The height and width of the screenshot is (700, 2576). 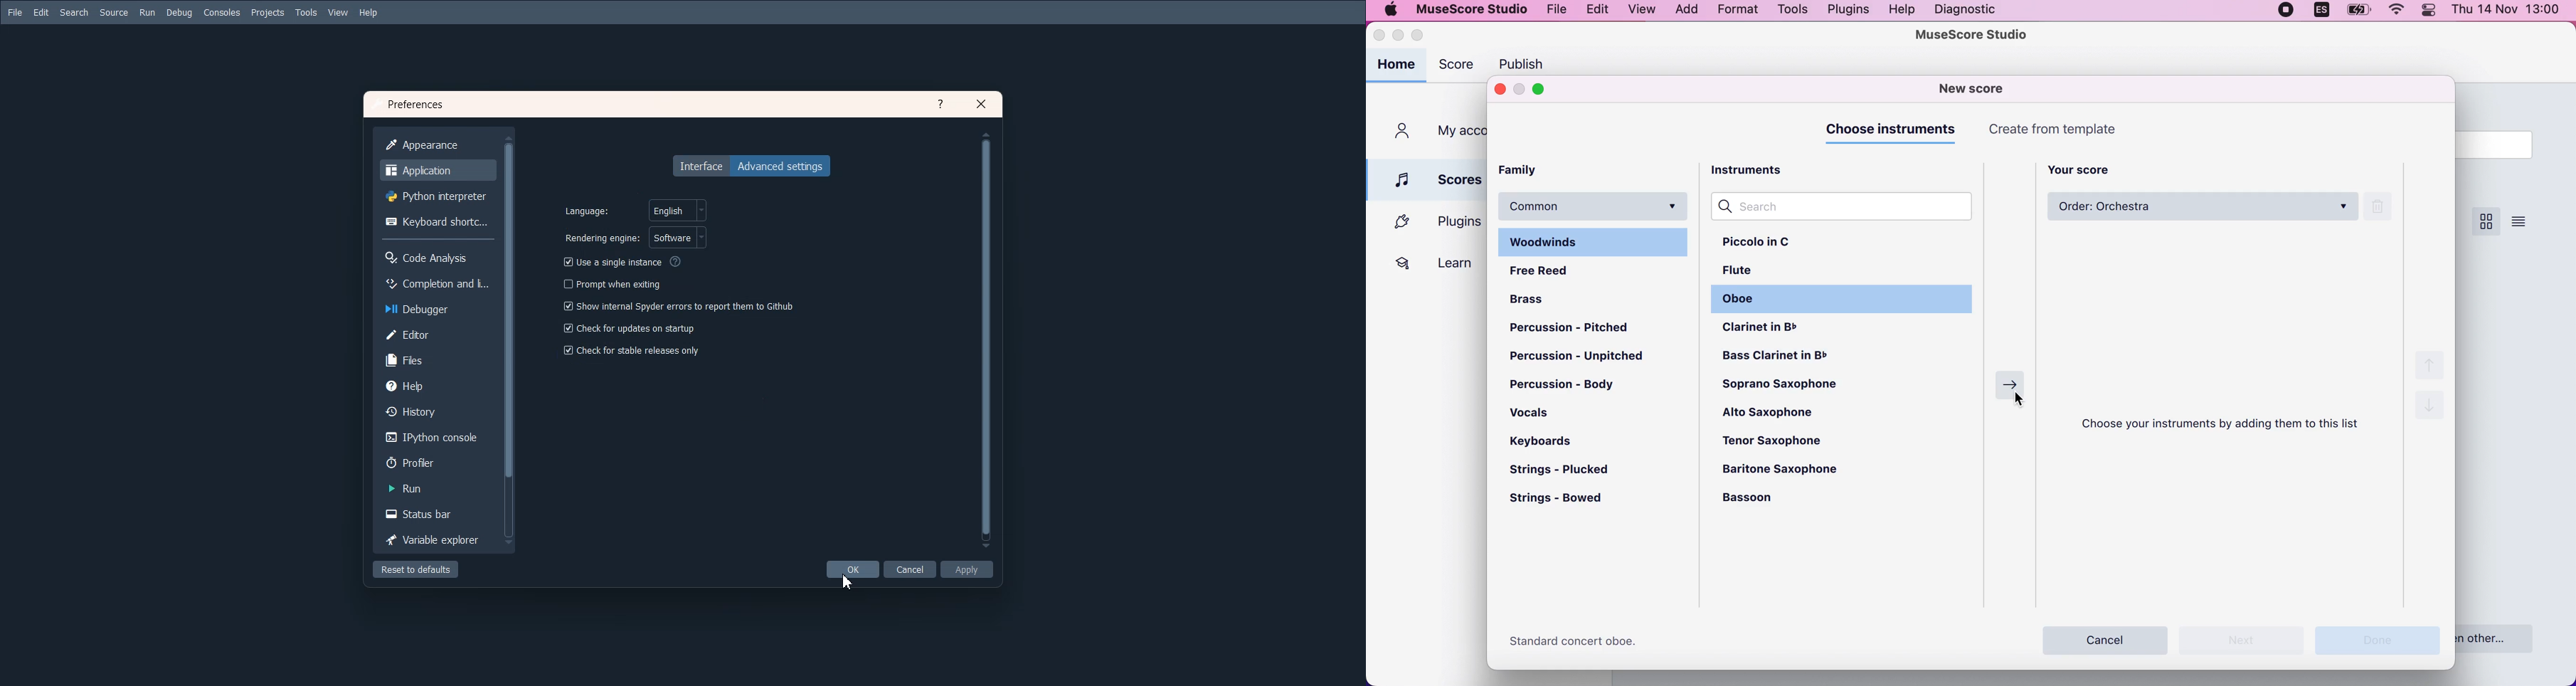 What do you see at coordinates (1851, 208) in the screenshot?
I see `search` at bounding box center [1851, 208].